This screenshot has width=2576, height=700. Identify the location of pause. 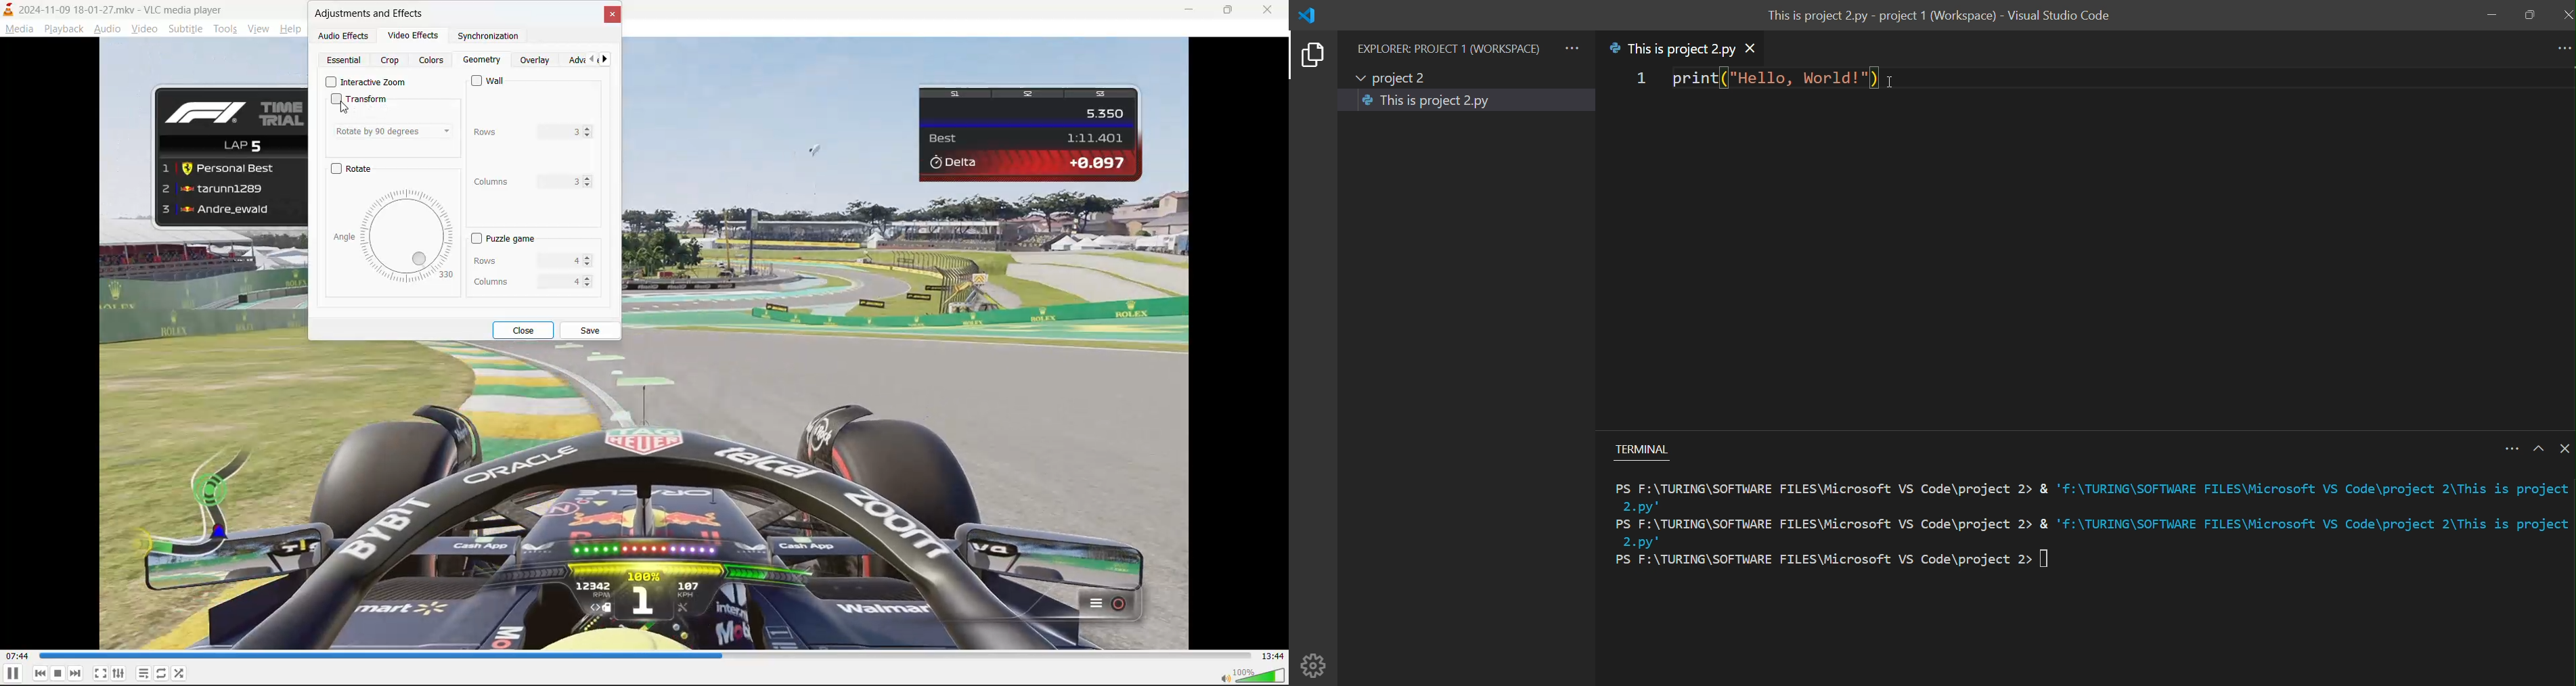
(12, 674).